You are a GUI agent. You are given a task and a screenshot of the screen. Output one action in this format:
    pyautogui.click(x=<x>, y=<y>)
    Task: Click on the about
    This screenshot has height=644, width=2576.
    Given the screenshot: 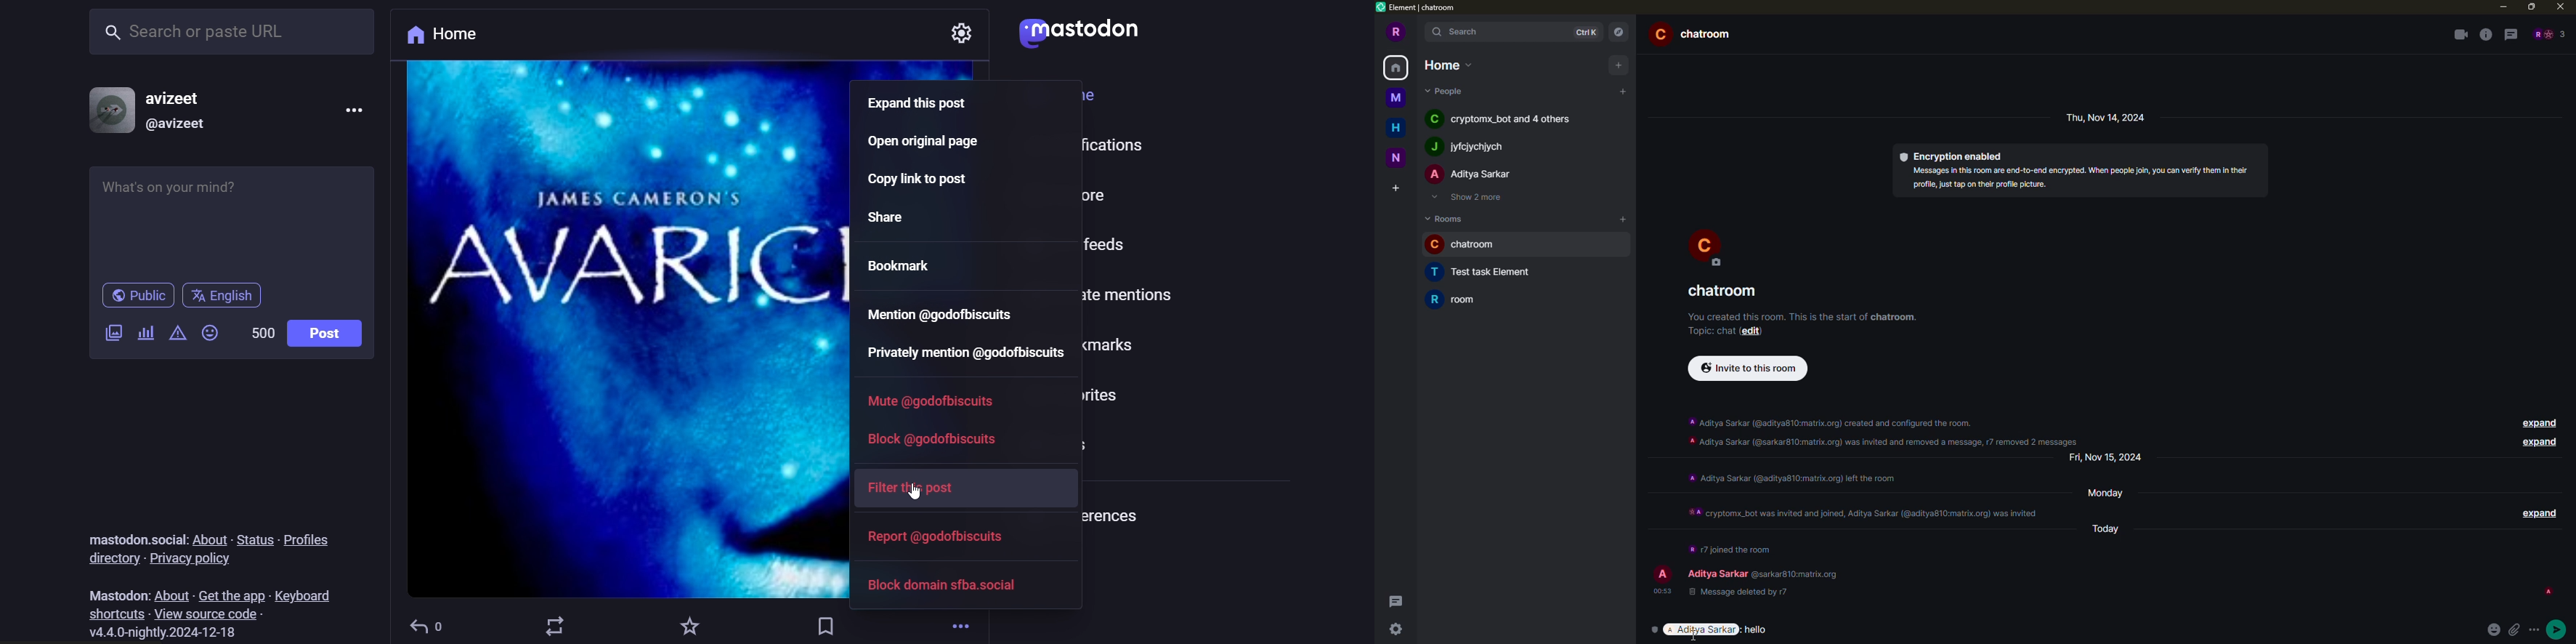 What is the action you would take?
    pyautogui.click(x=169, y=595)
    